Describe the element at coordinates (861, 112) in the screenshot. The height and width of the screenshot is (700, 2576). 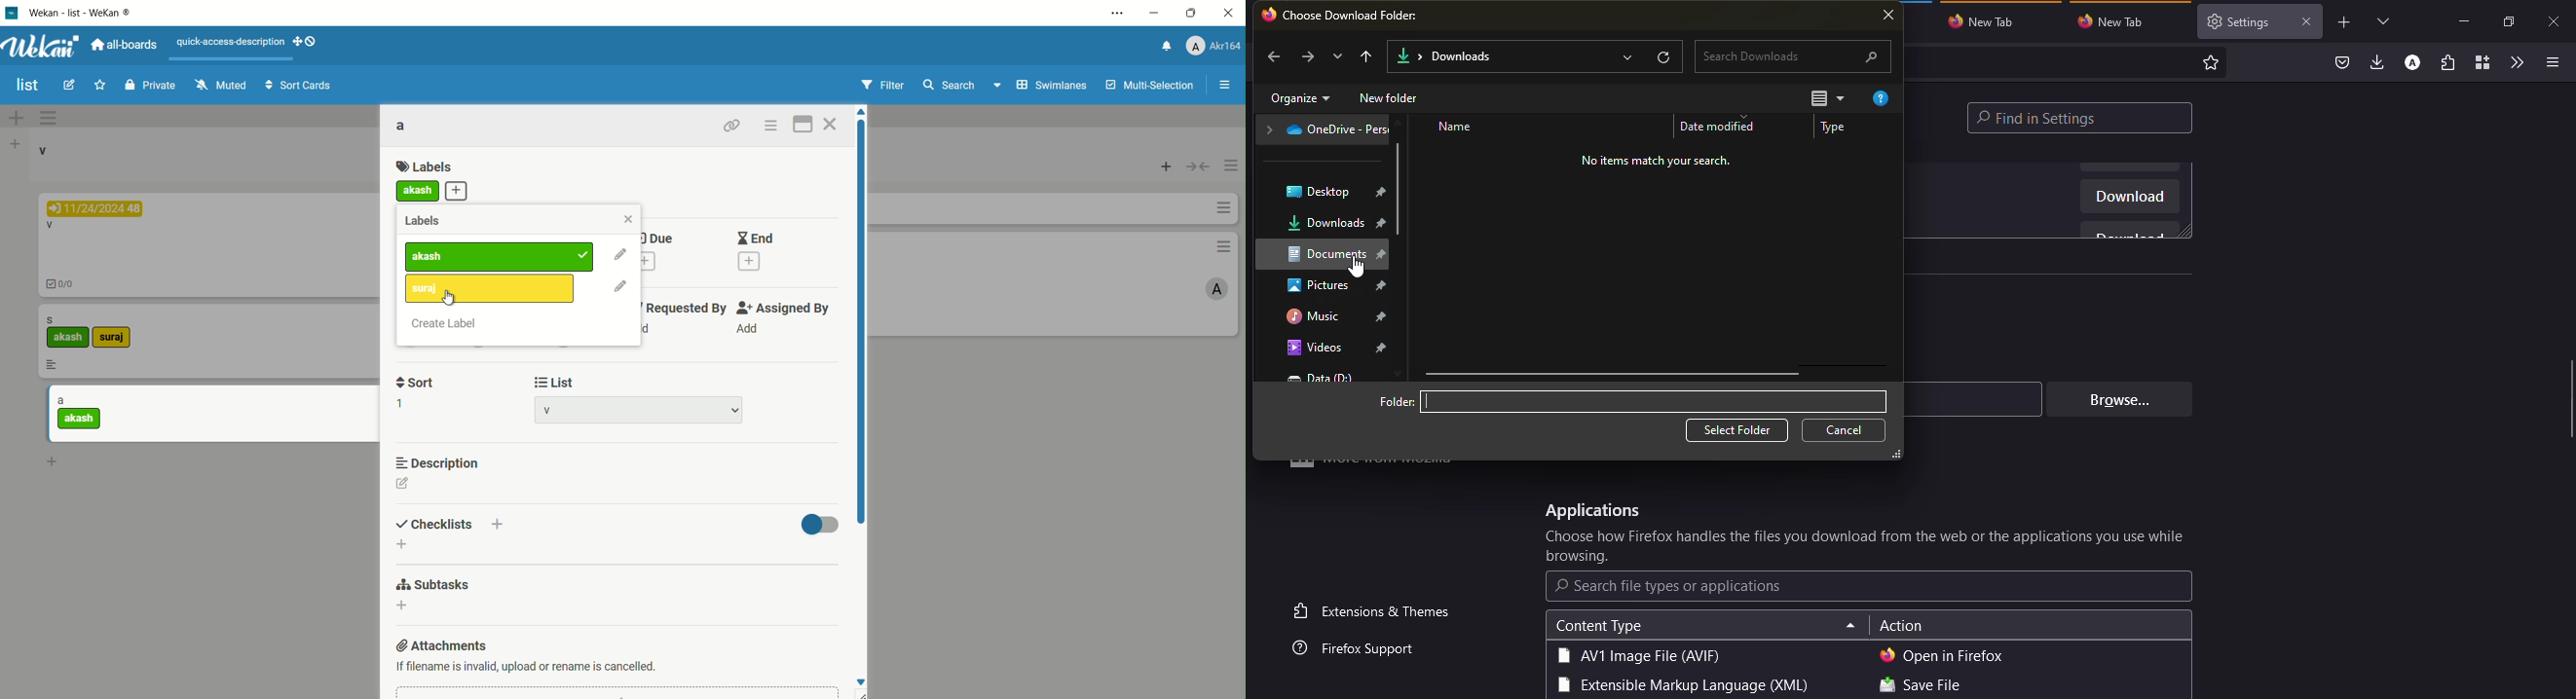
I see `move up` at that location.